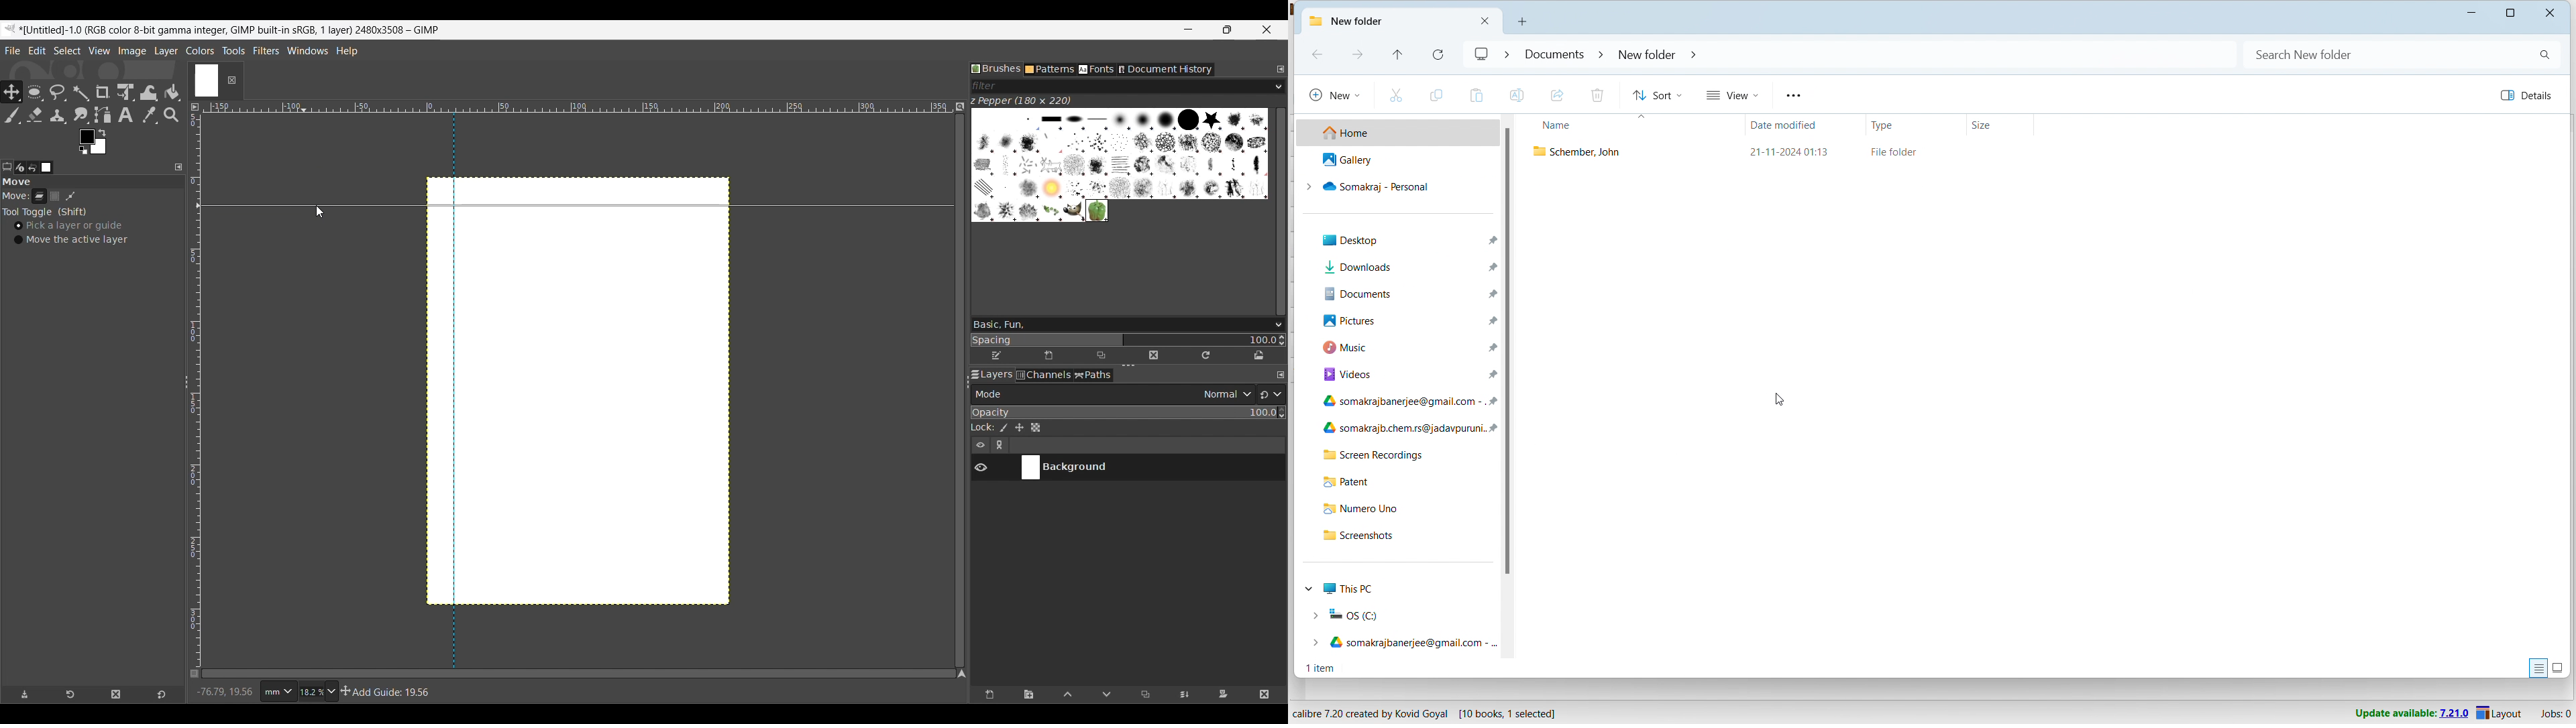  What do you see at coordinates (58, 198) in the screenshot?
I see `Selection` at bounding box center [58, 198].